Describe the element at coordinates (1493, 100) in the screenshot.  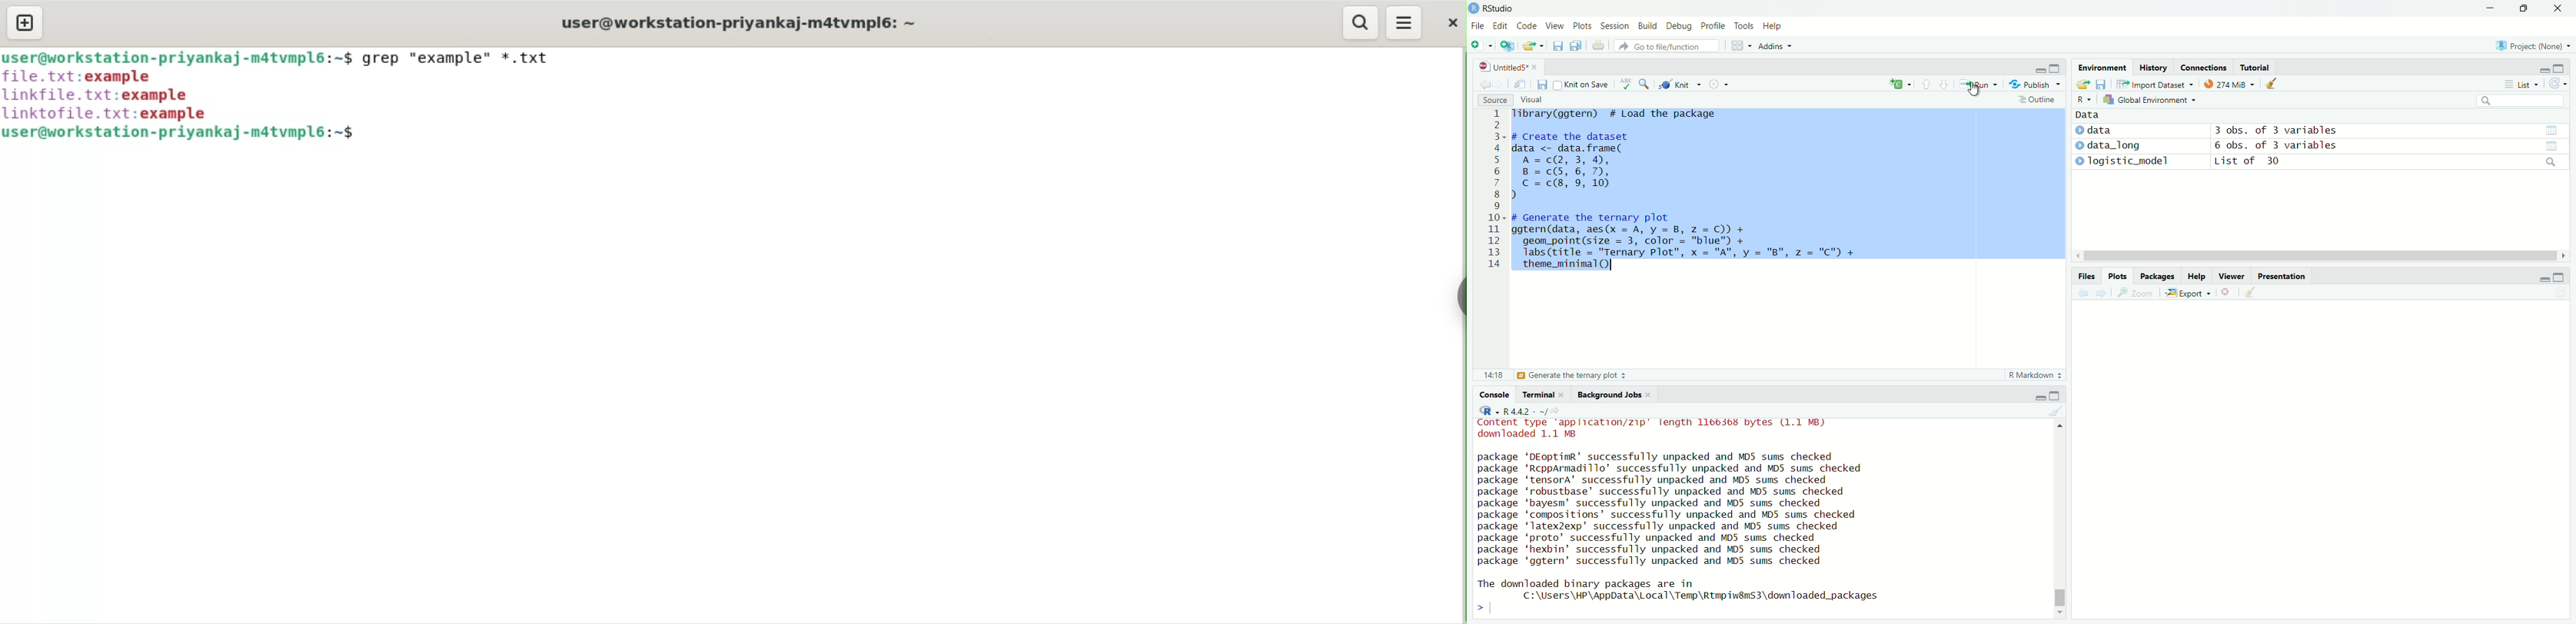
I see `Source` at that location.